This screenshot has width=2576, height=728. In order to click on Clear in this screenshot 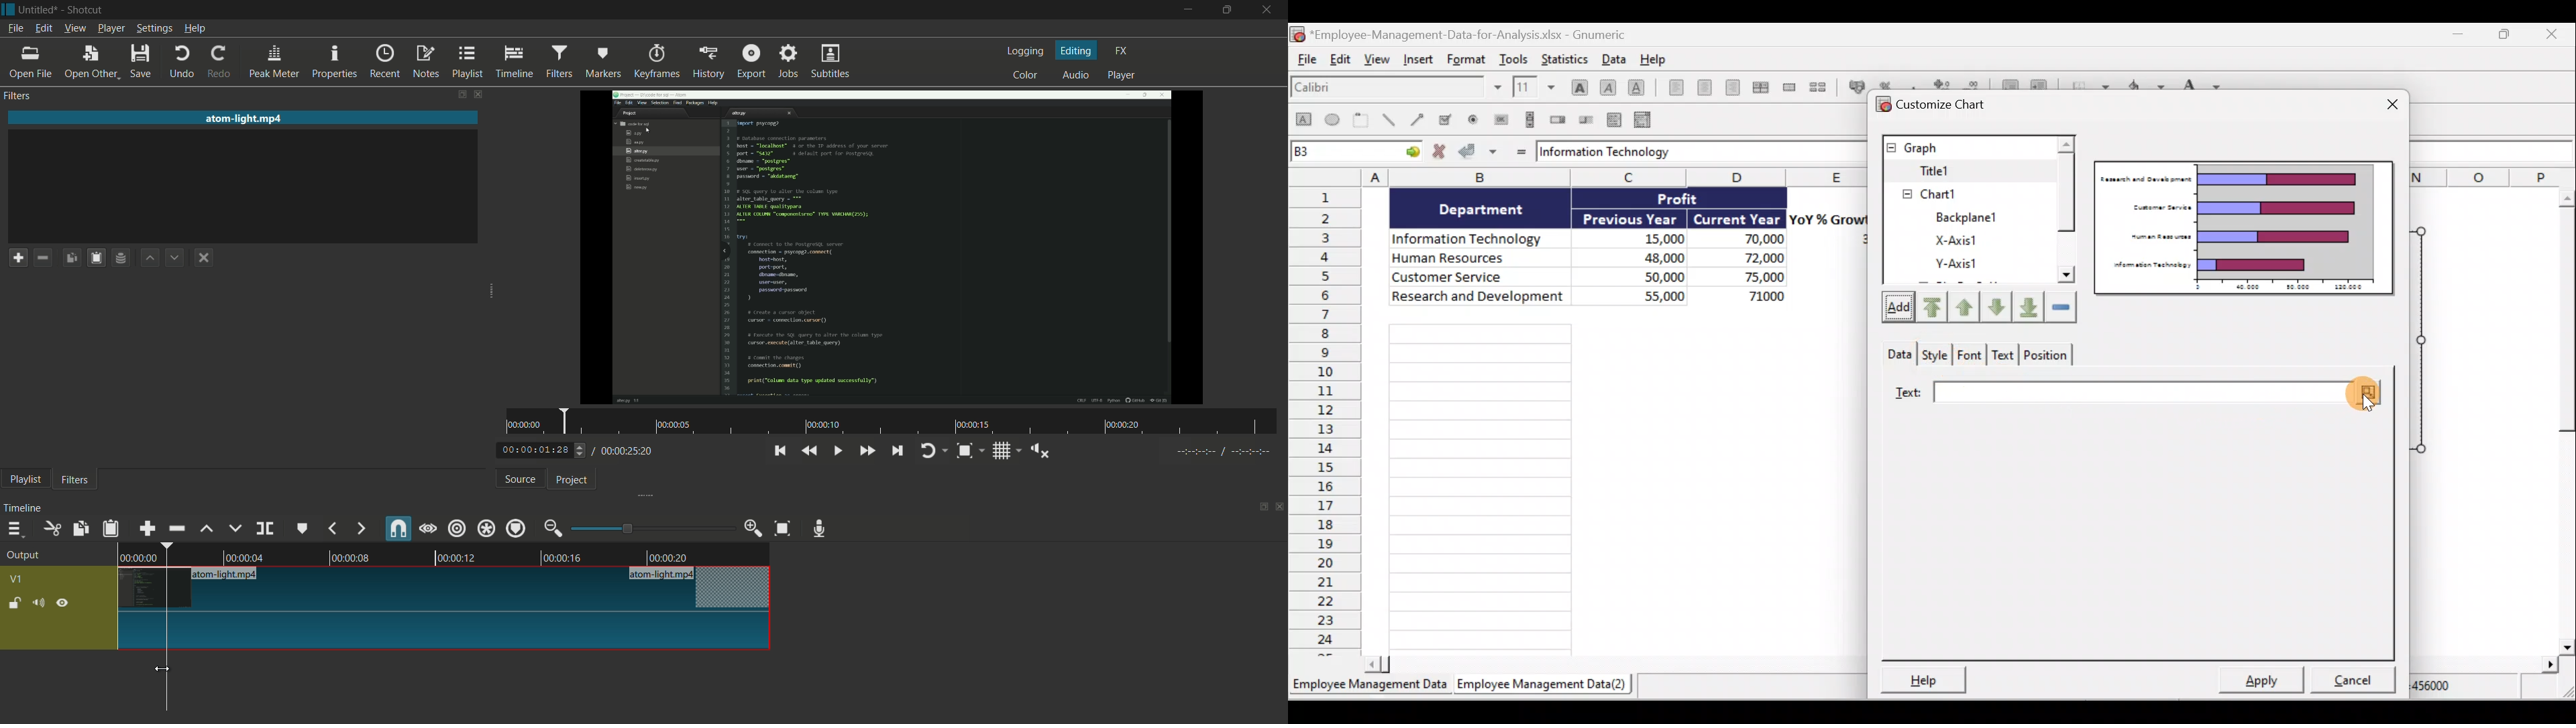, I will do `click(2063, 308)`.